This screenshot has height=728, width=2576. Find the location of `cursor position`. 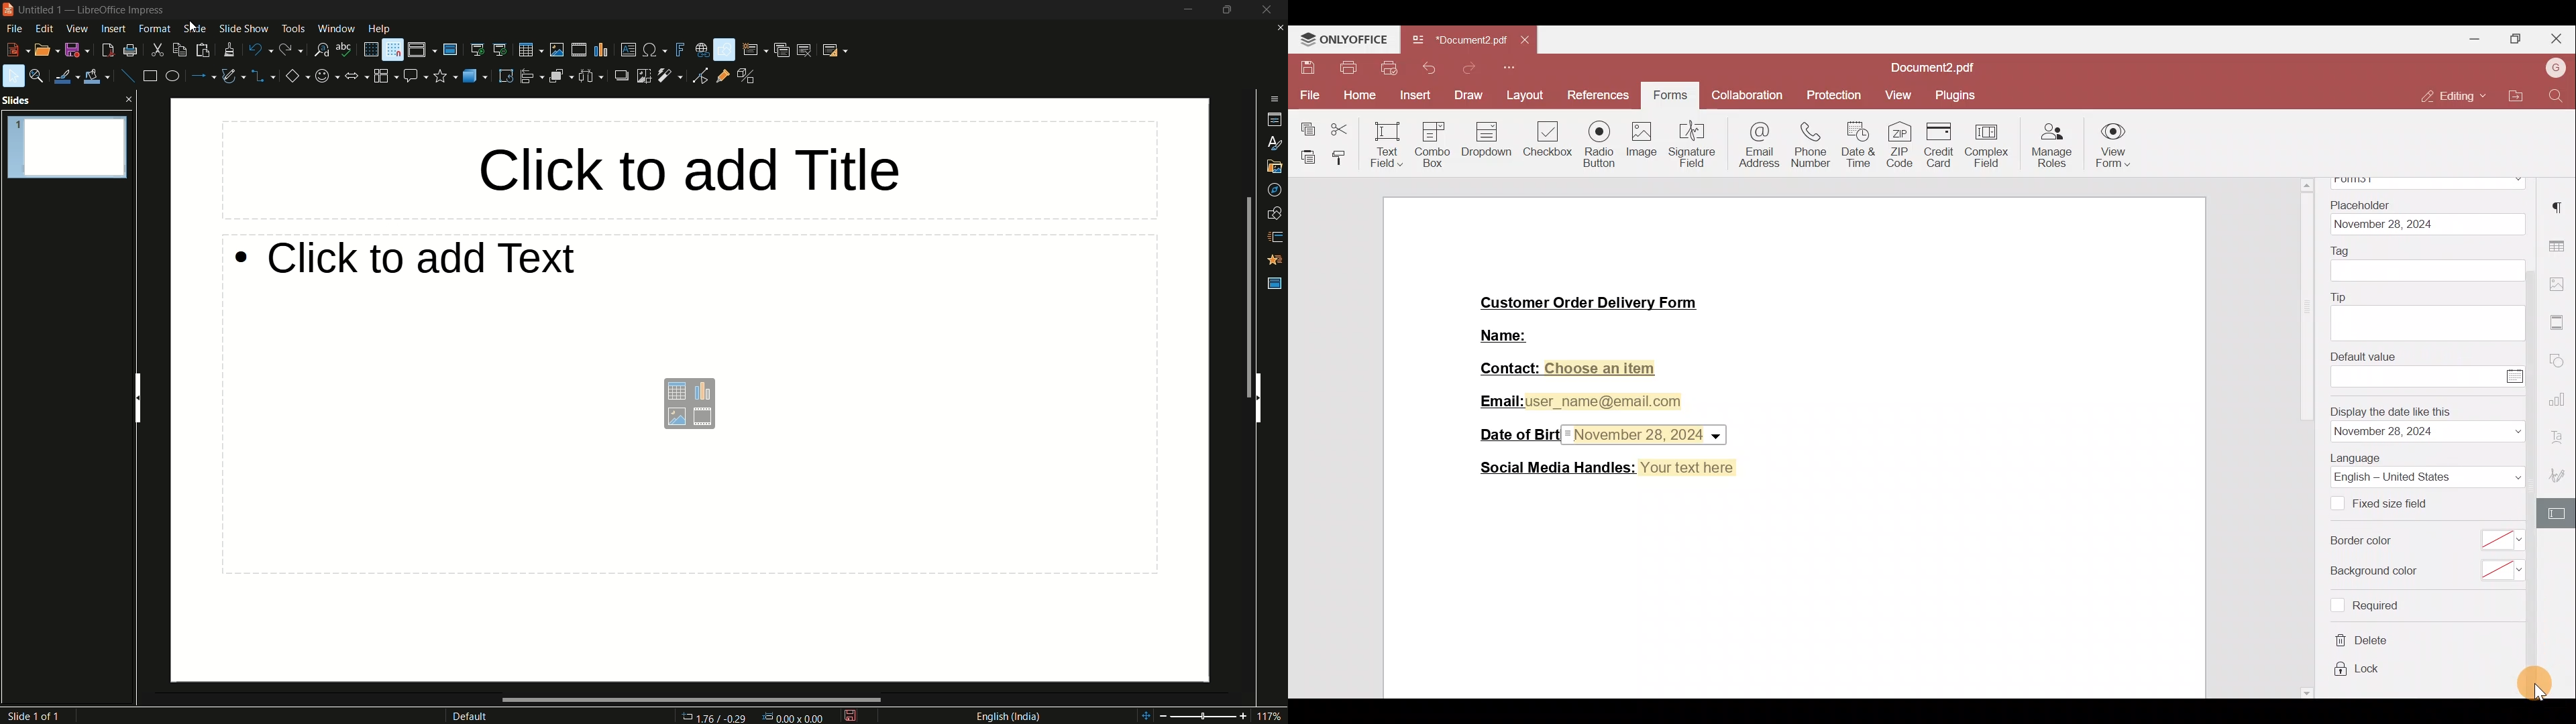

cursor position is located at coordinates (716, 717).